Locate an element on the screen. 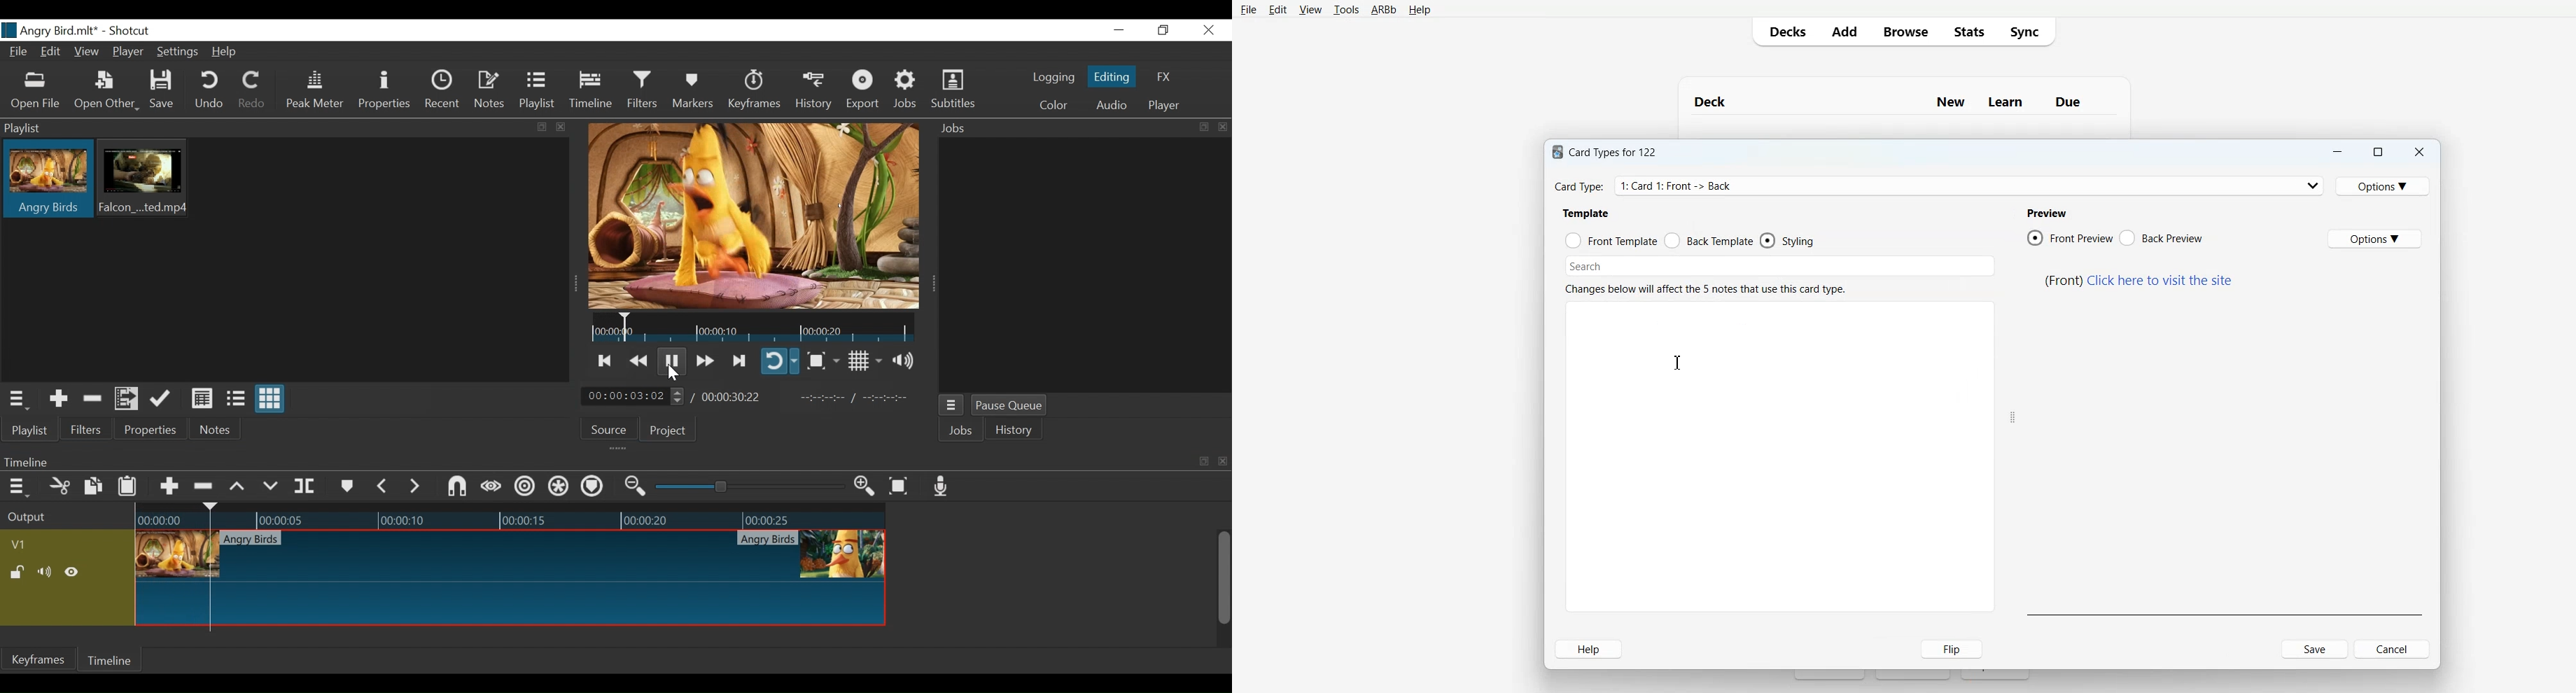 This screenshot has width=2576, height=700. Tools is located at coordinates (1346, 10).